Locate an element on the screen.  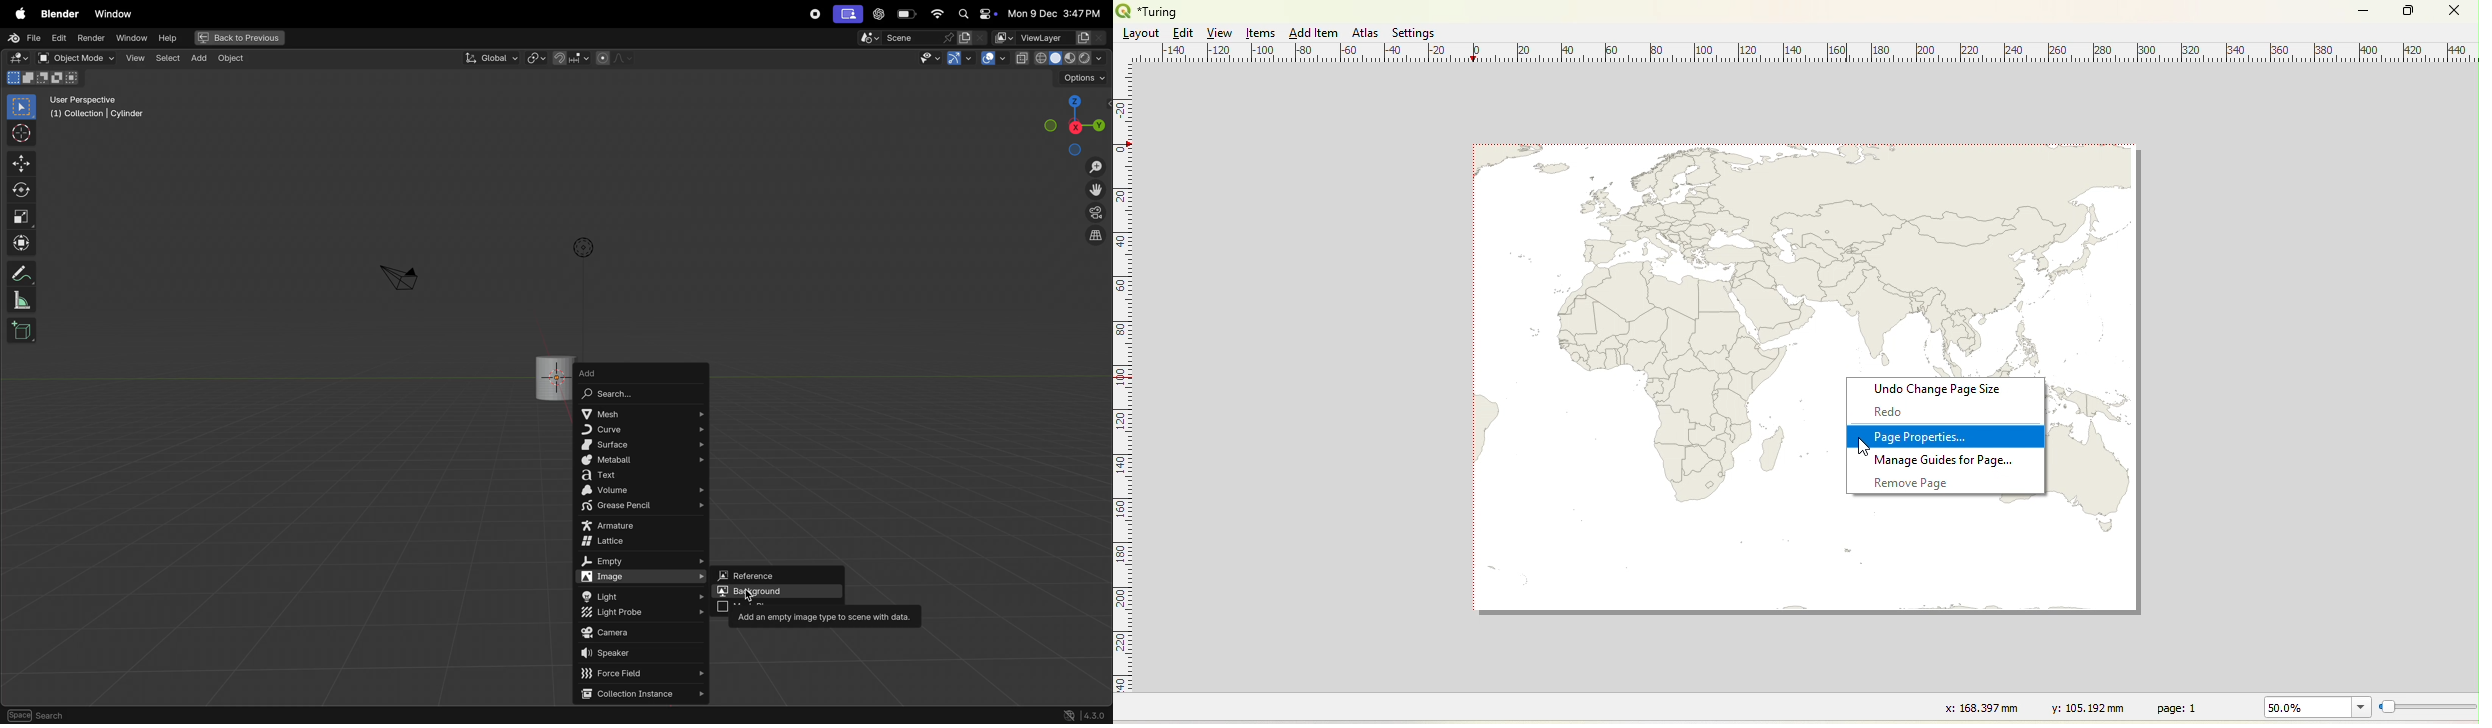
View is located at coordinates (1221, 33).